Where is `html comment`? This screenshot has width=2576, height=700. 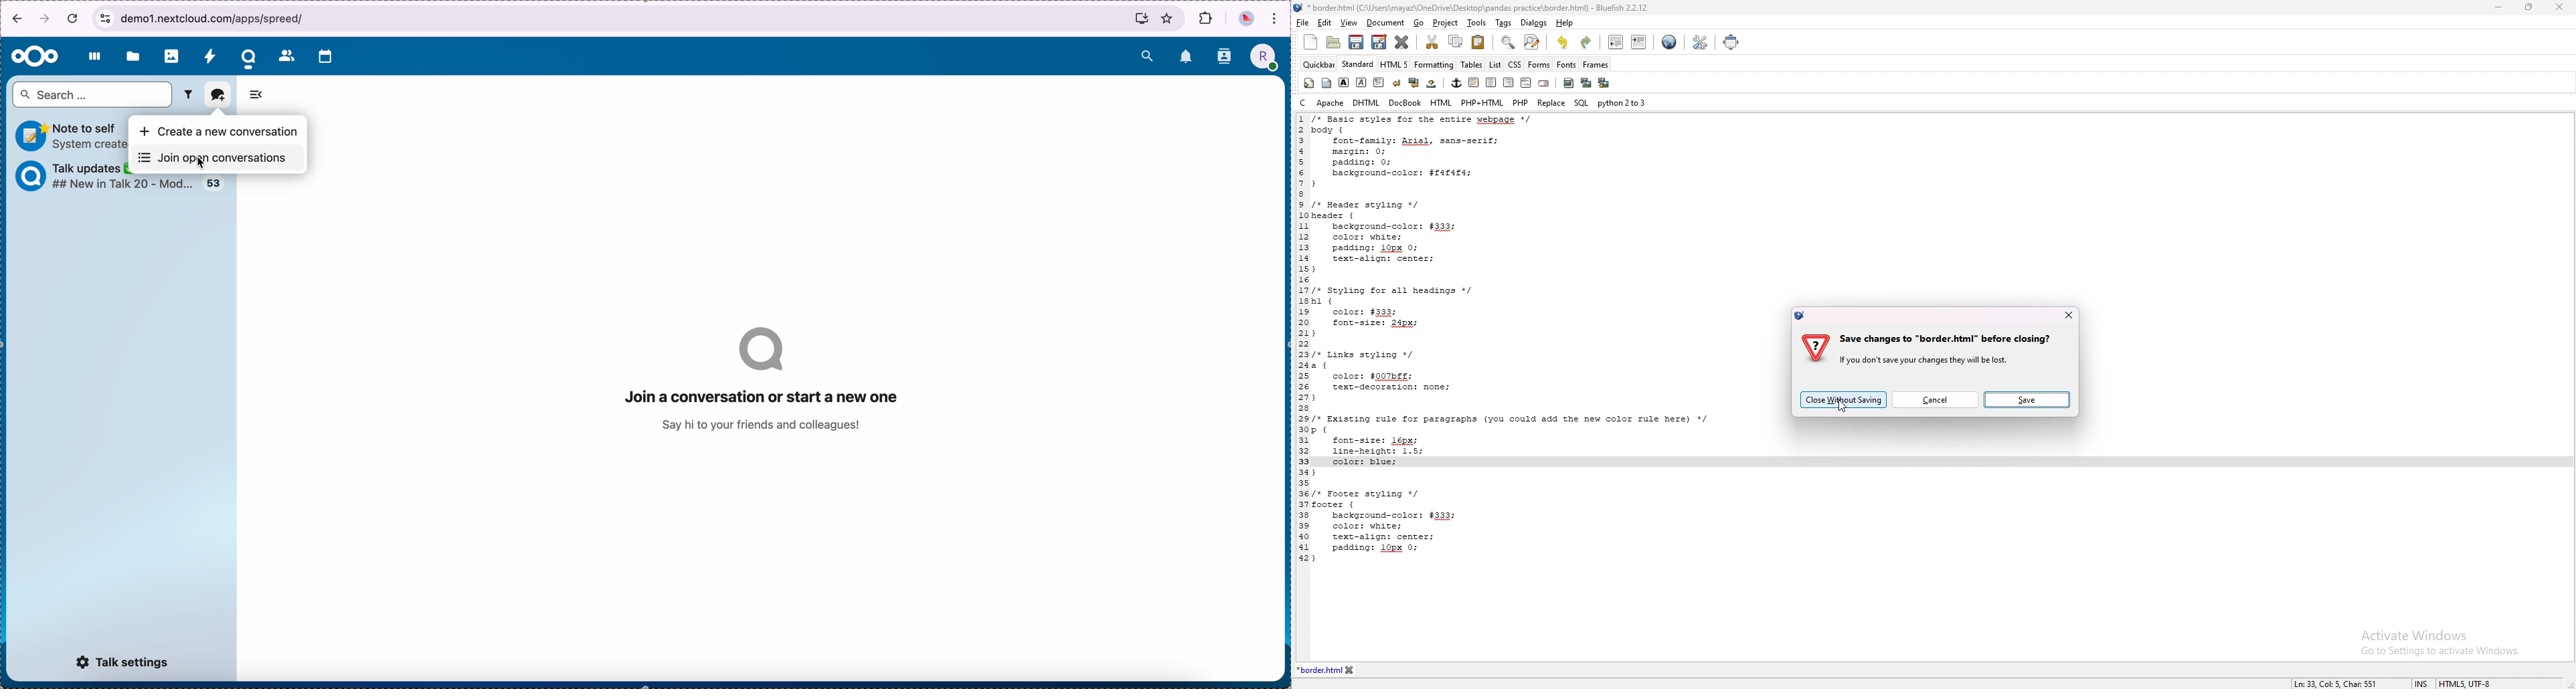 html comment is located at coordinates (1527, 83).